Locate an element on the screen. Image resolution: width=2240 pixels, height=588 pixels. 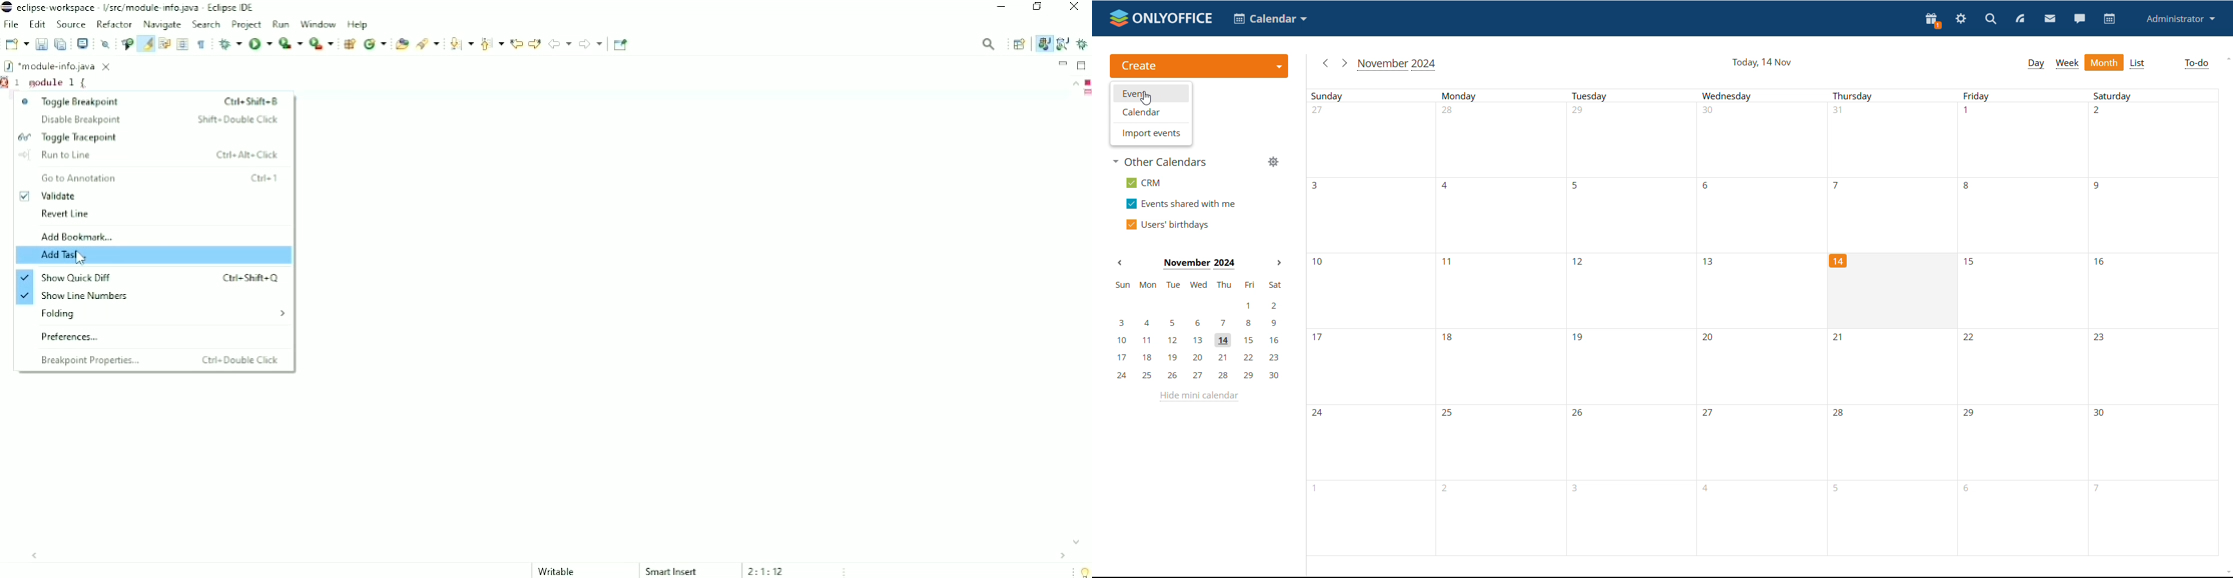
list view is located at coordinates (2137, 64).